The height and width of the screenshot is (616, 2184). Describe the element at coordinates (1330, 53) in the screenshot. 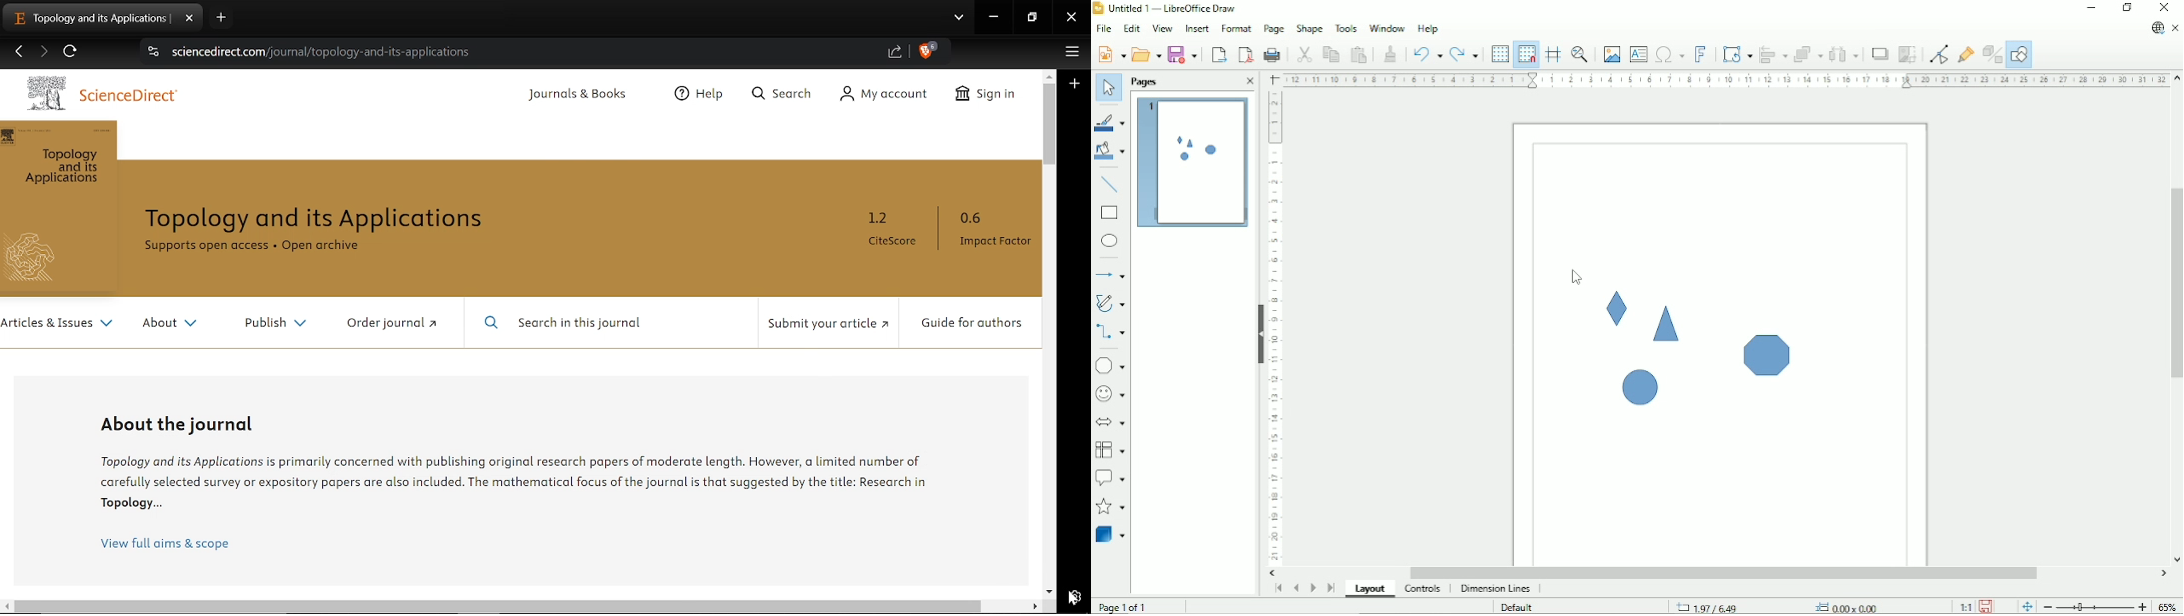

I see `Copy` at that location.